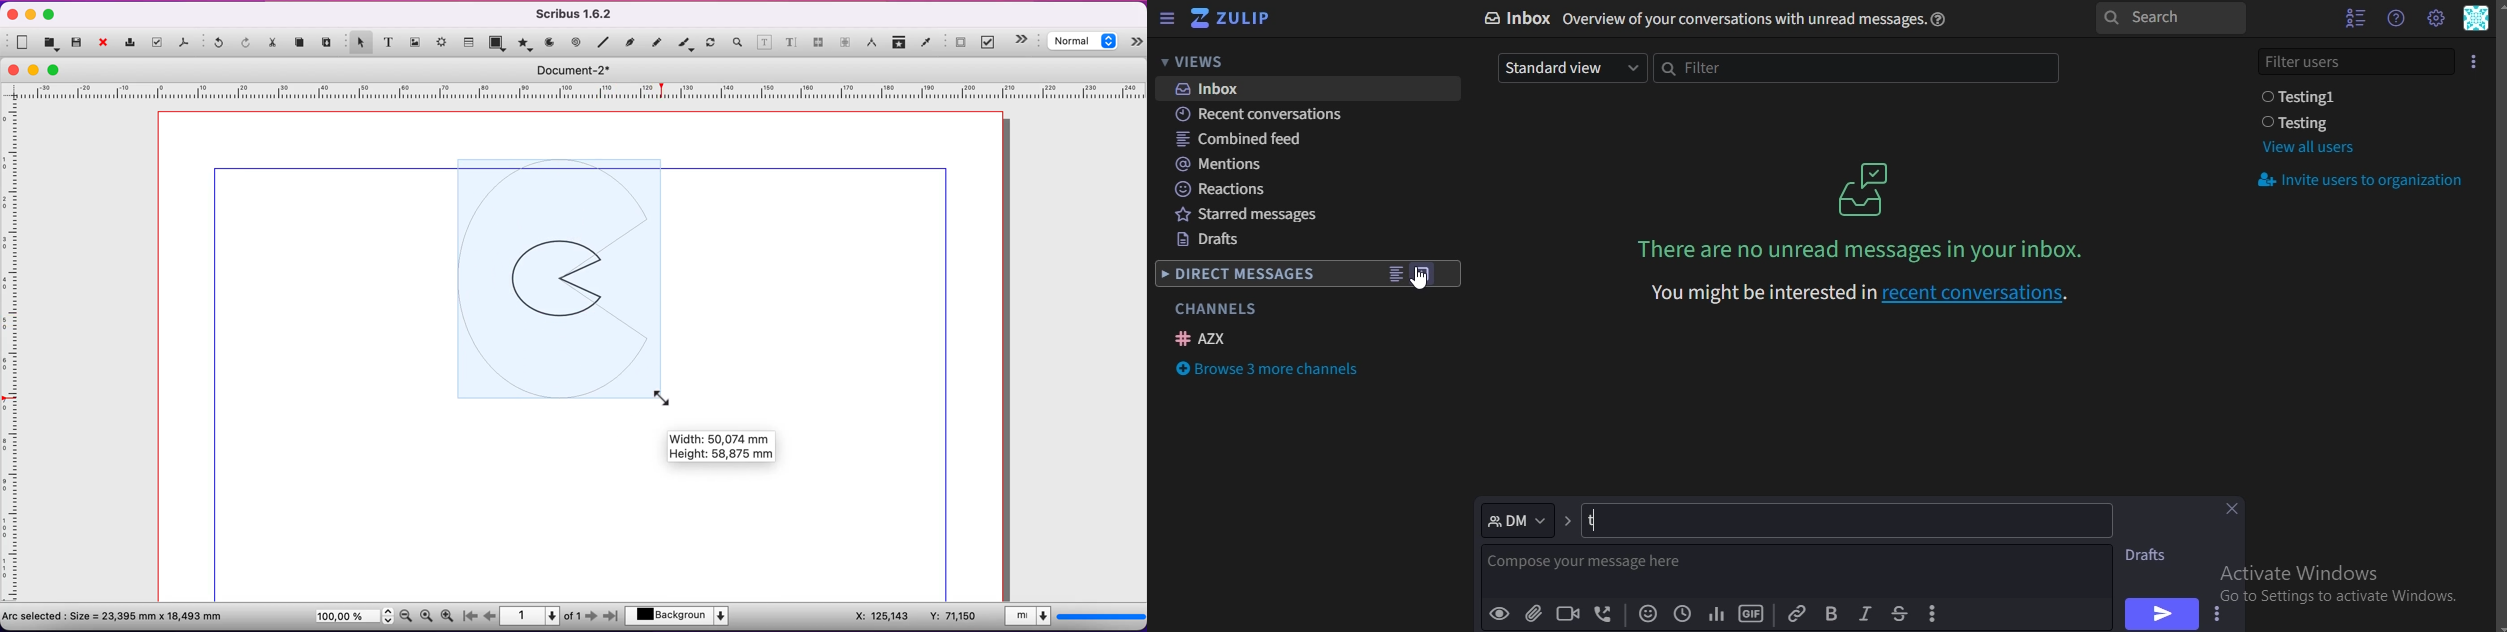  What do you see at coordinates (1649, 615) in the screenshot?
I see `add emoji` at bounding box center [1649, 615].